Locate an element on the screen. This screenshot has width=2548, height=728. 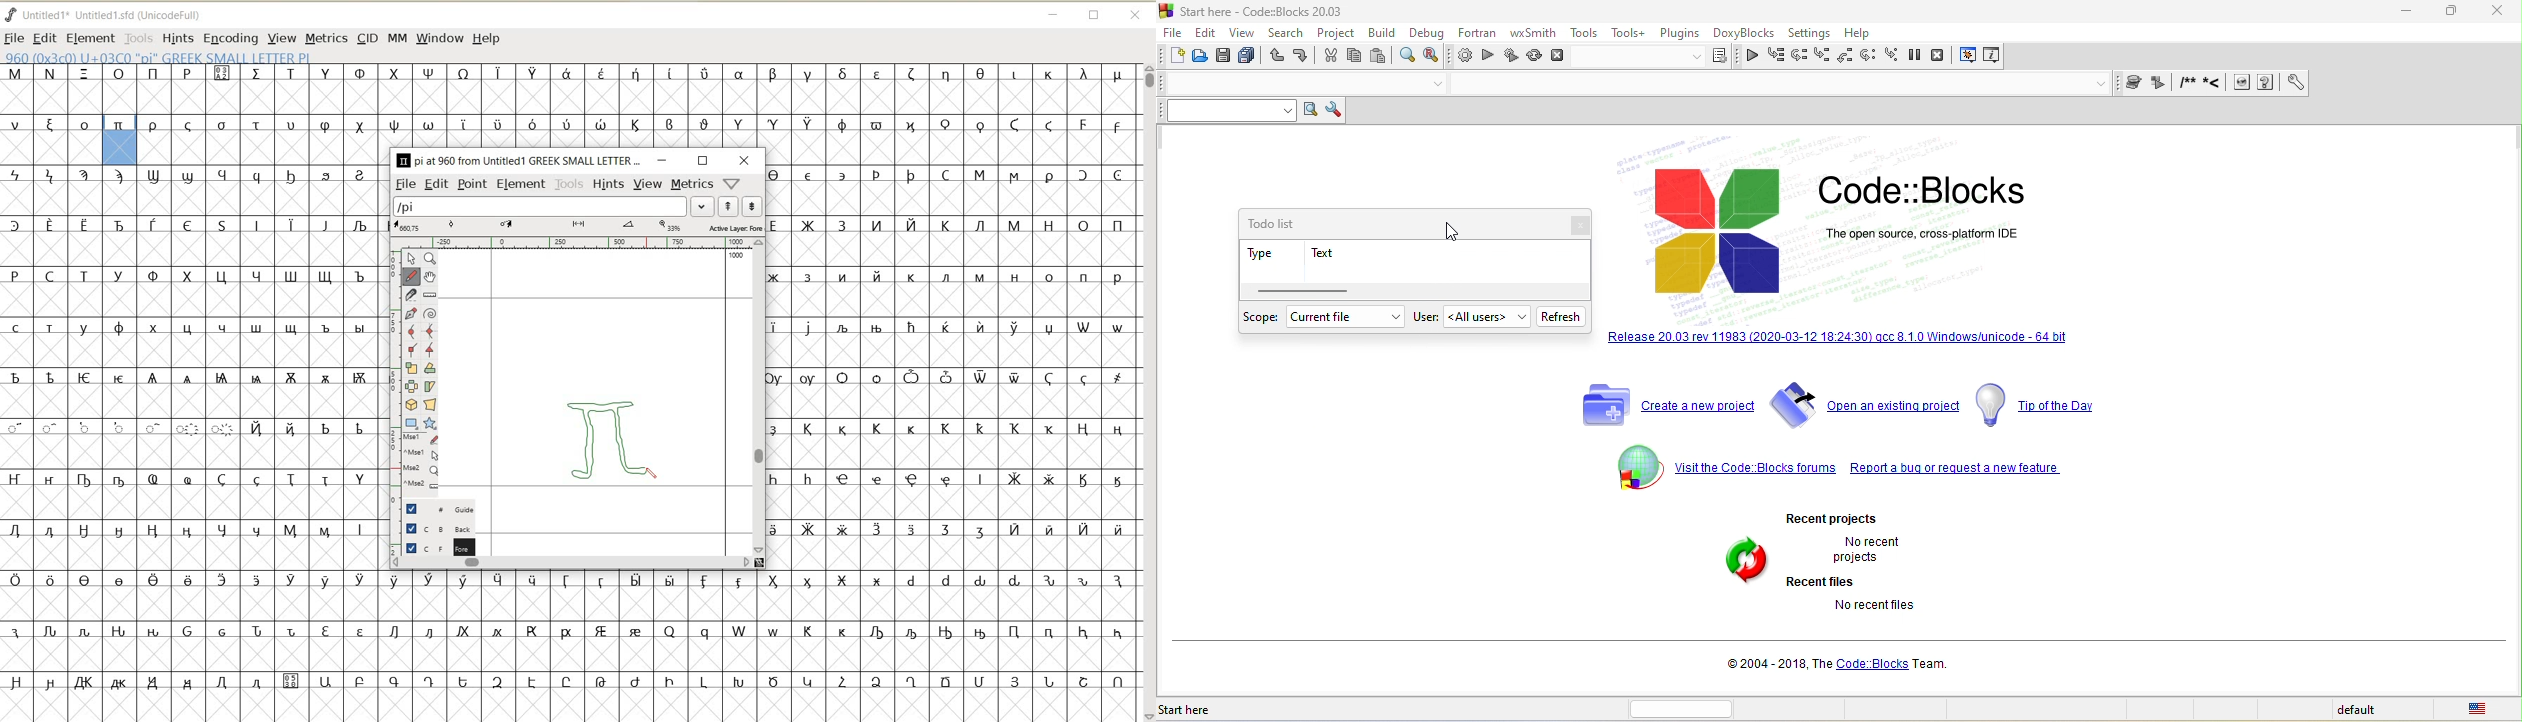
select target dialog is located at coordinates (1654, 59).